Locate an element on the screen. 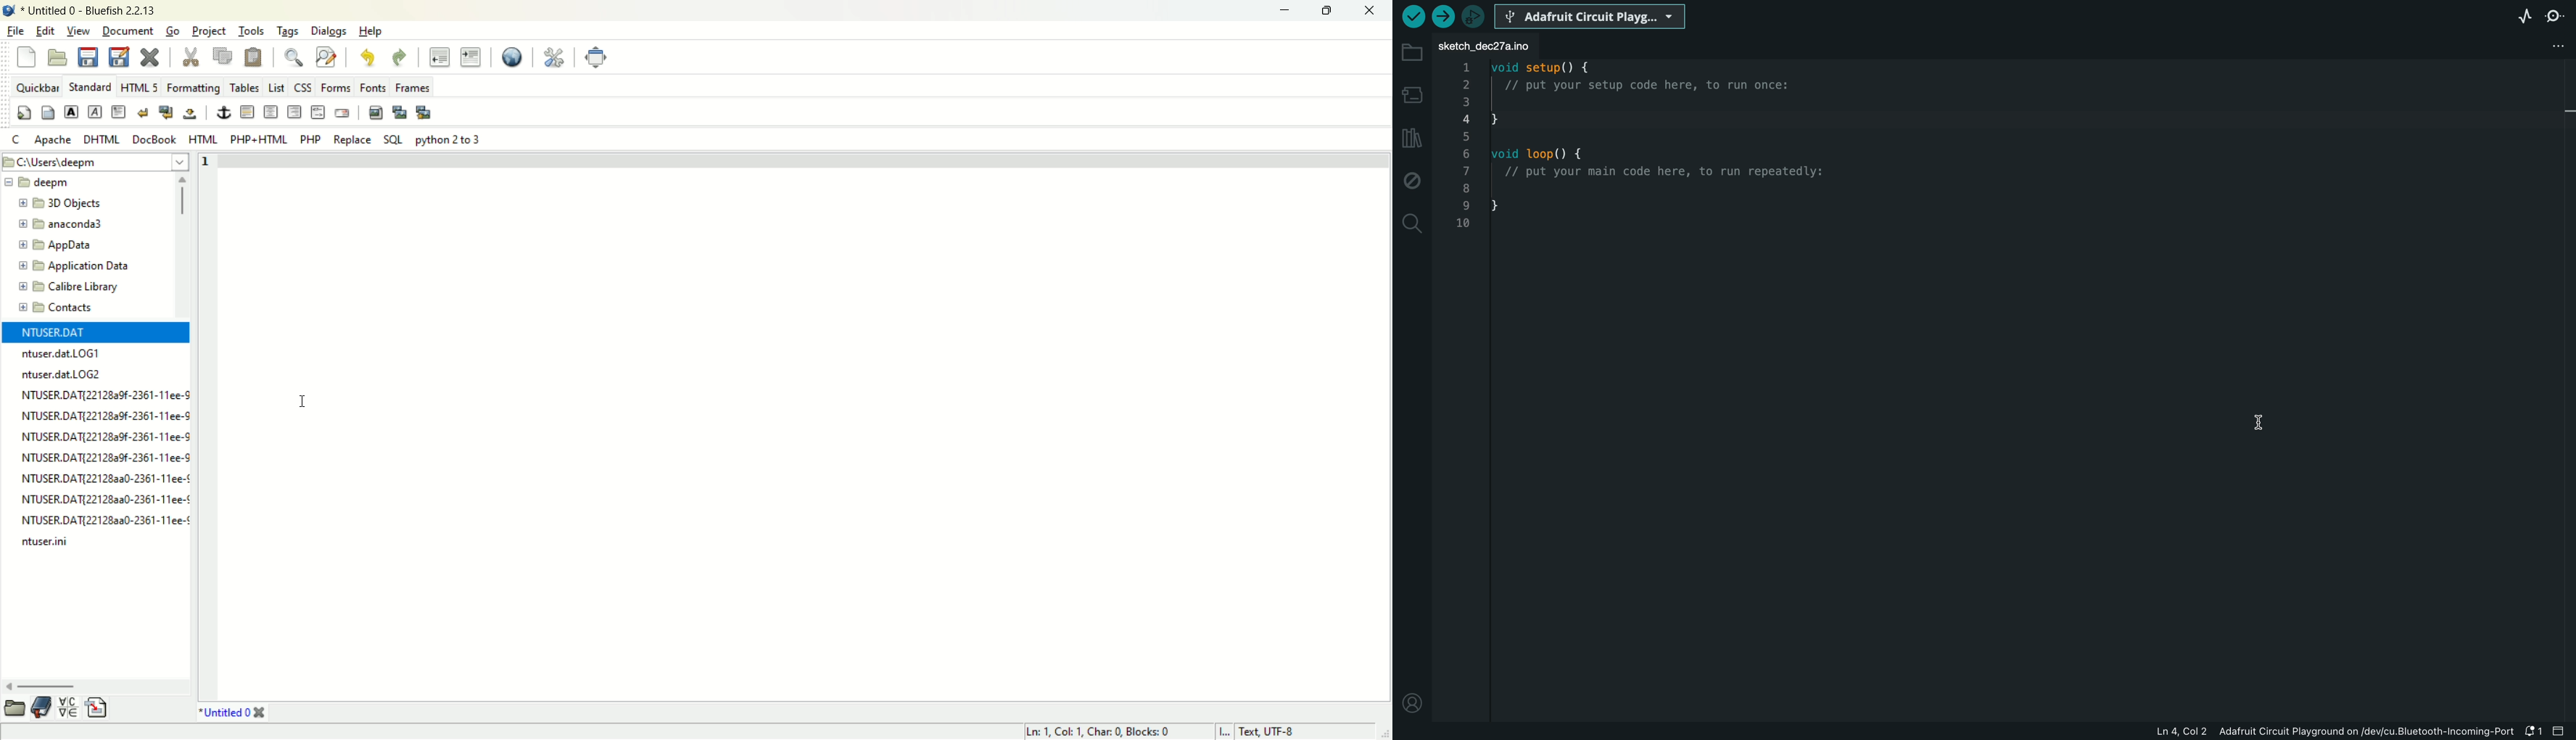 The height and width of the screenshot is (756, 2576). paste is located at coordinates (254, 58).